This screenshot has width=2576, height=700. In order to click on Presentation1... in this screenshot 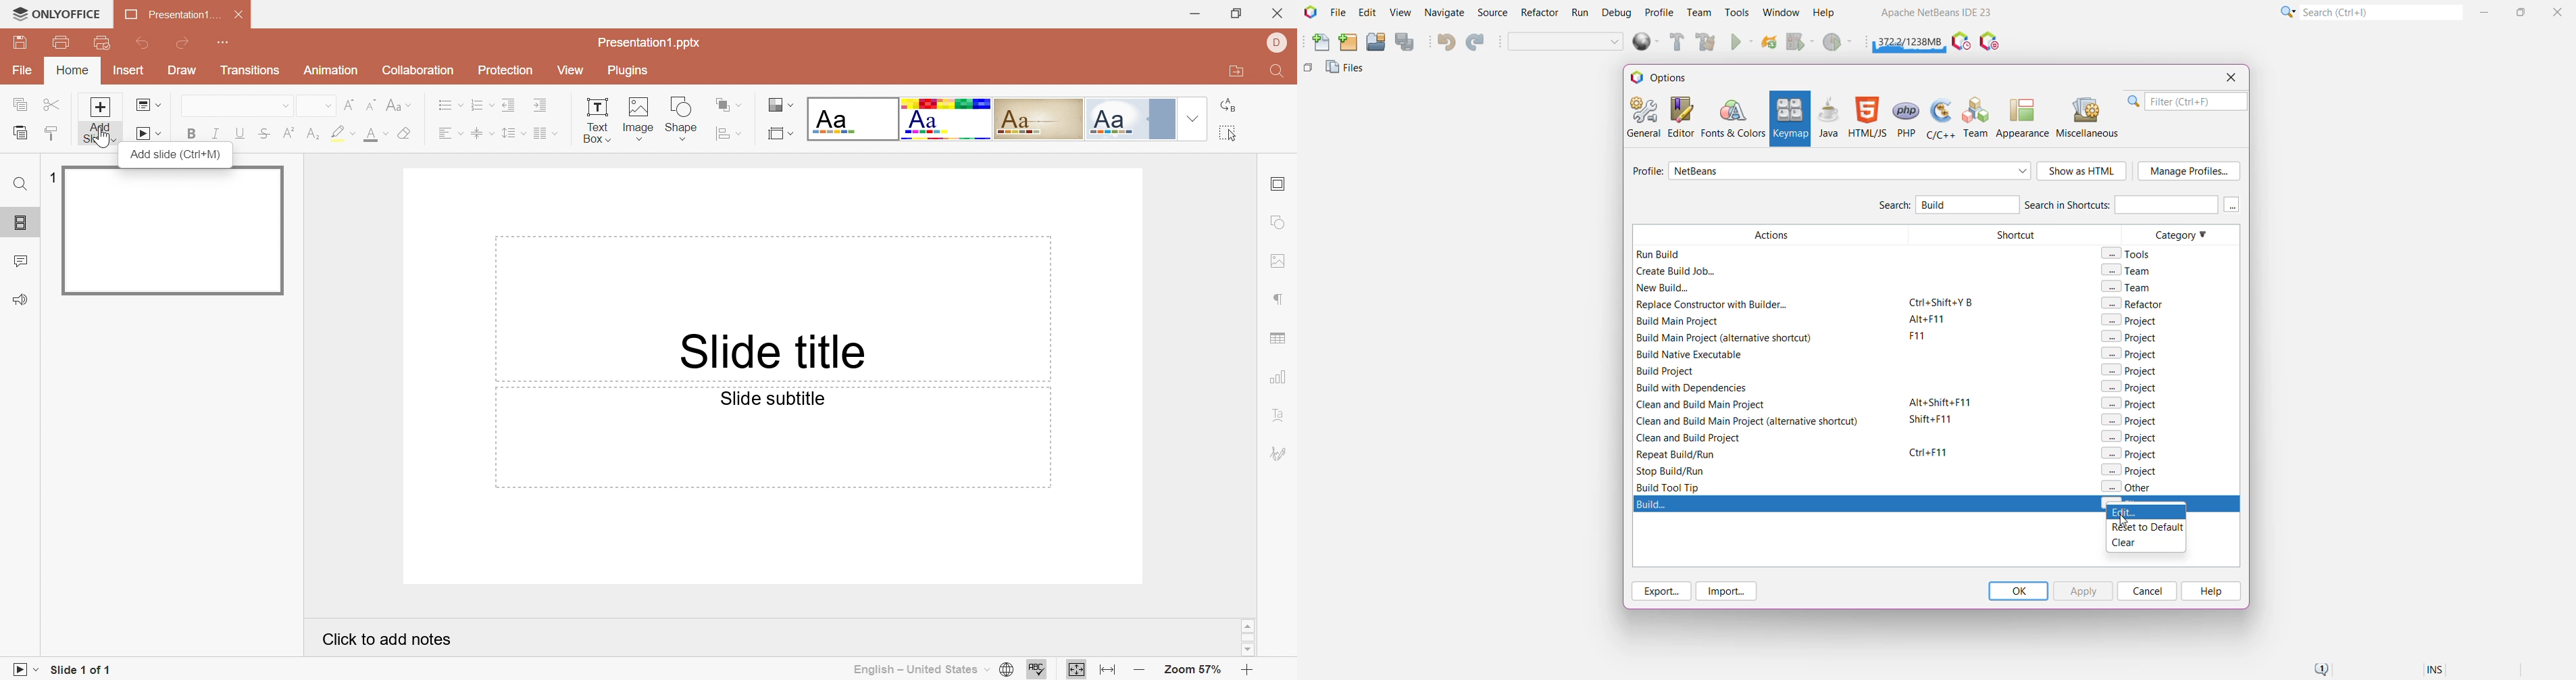, I will do `click(173, 15)`.